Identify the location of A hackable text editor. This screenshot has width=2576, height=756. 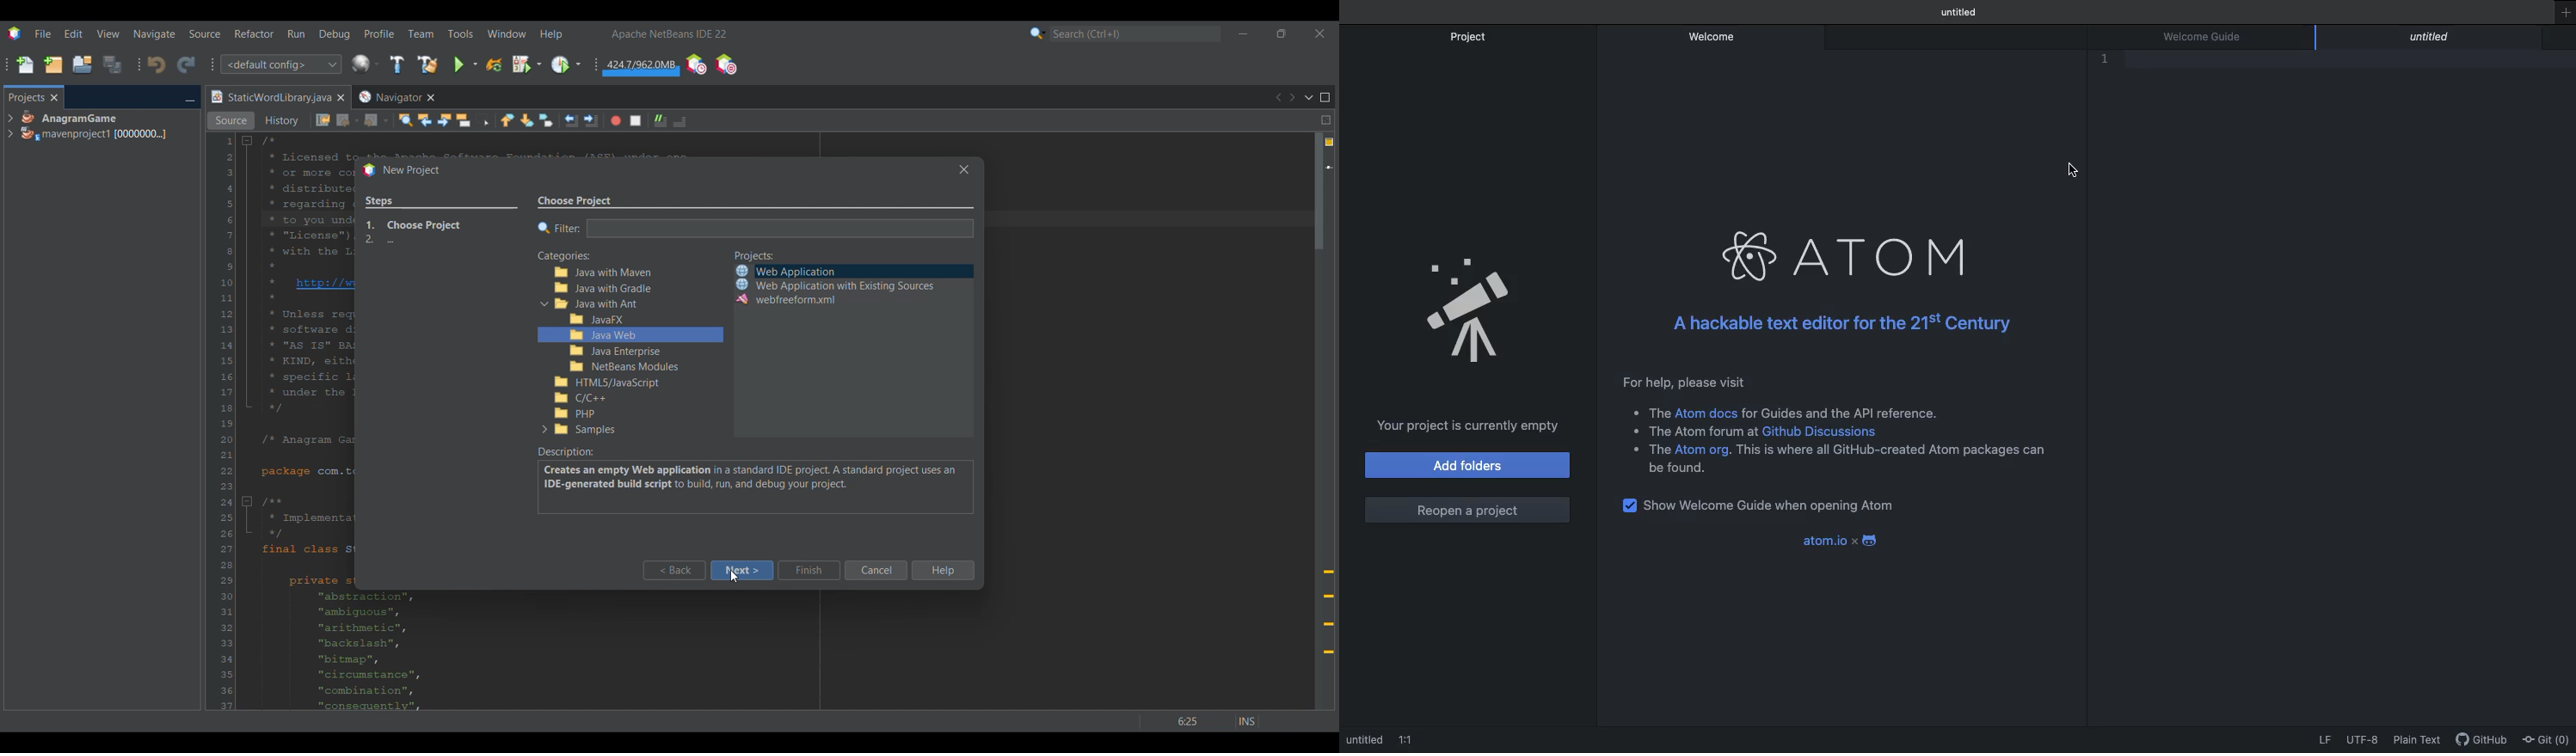
(1842, 322).